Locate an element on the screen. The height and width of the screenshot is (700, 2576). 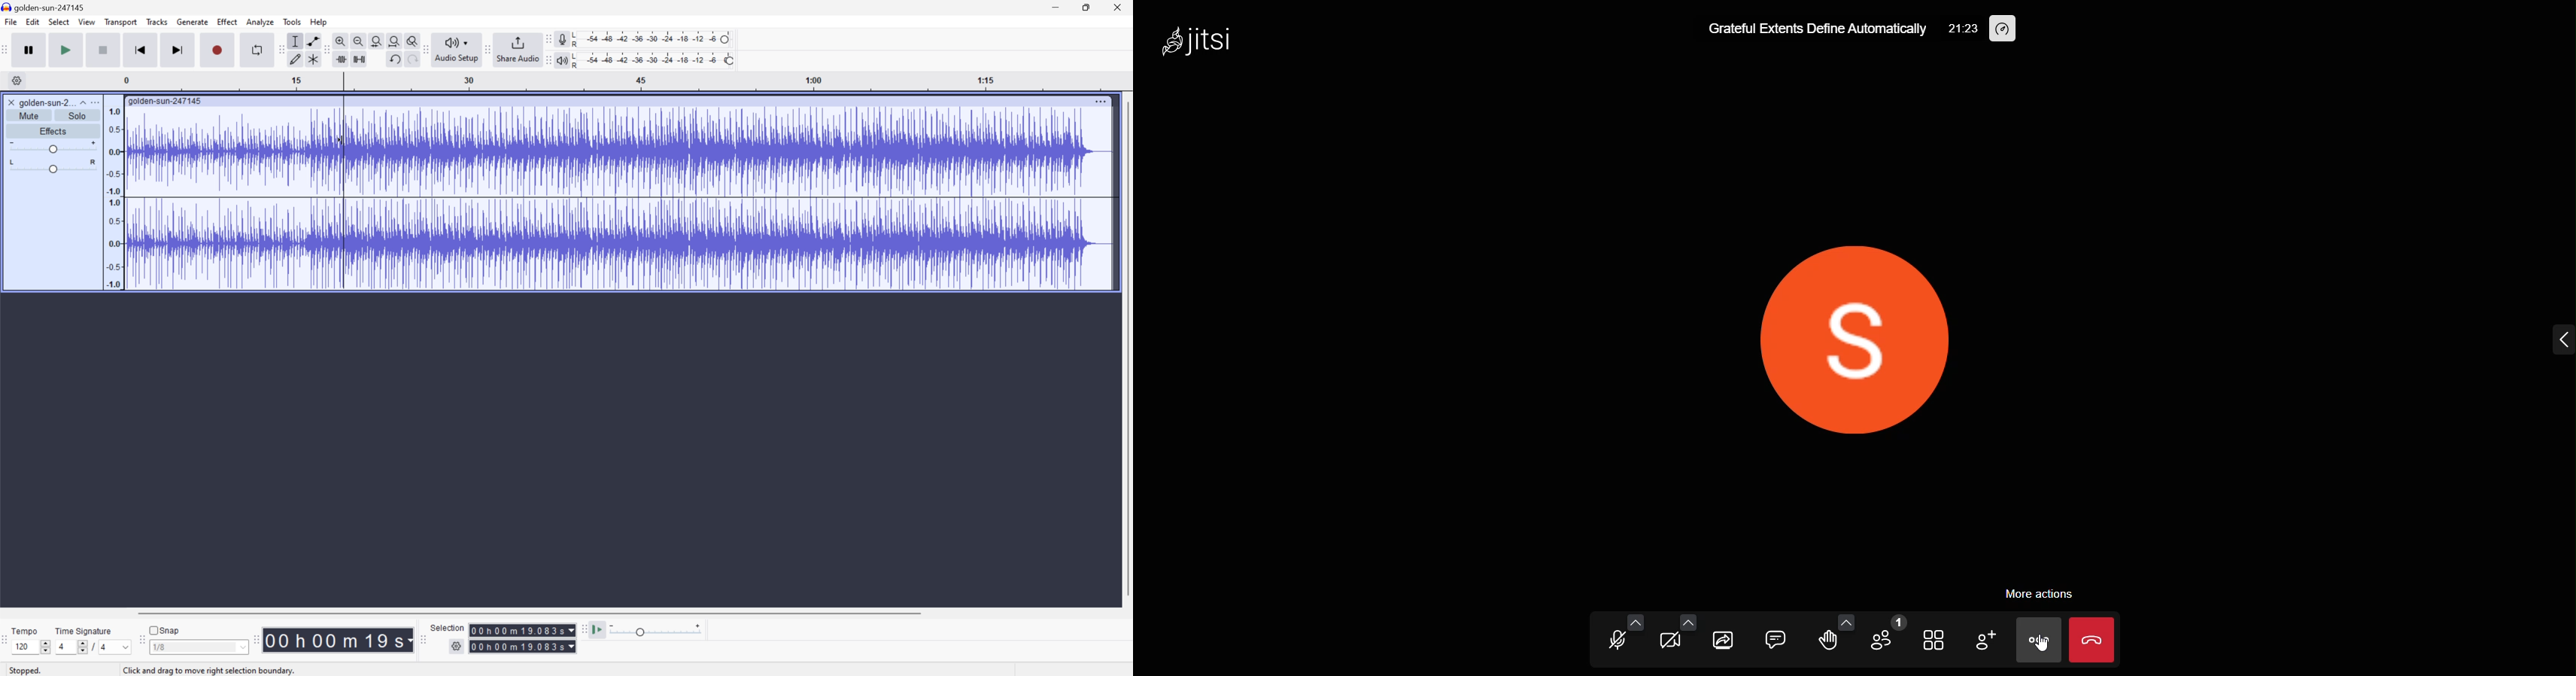
Draw style is located at coordinates (296, 58).